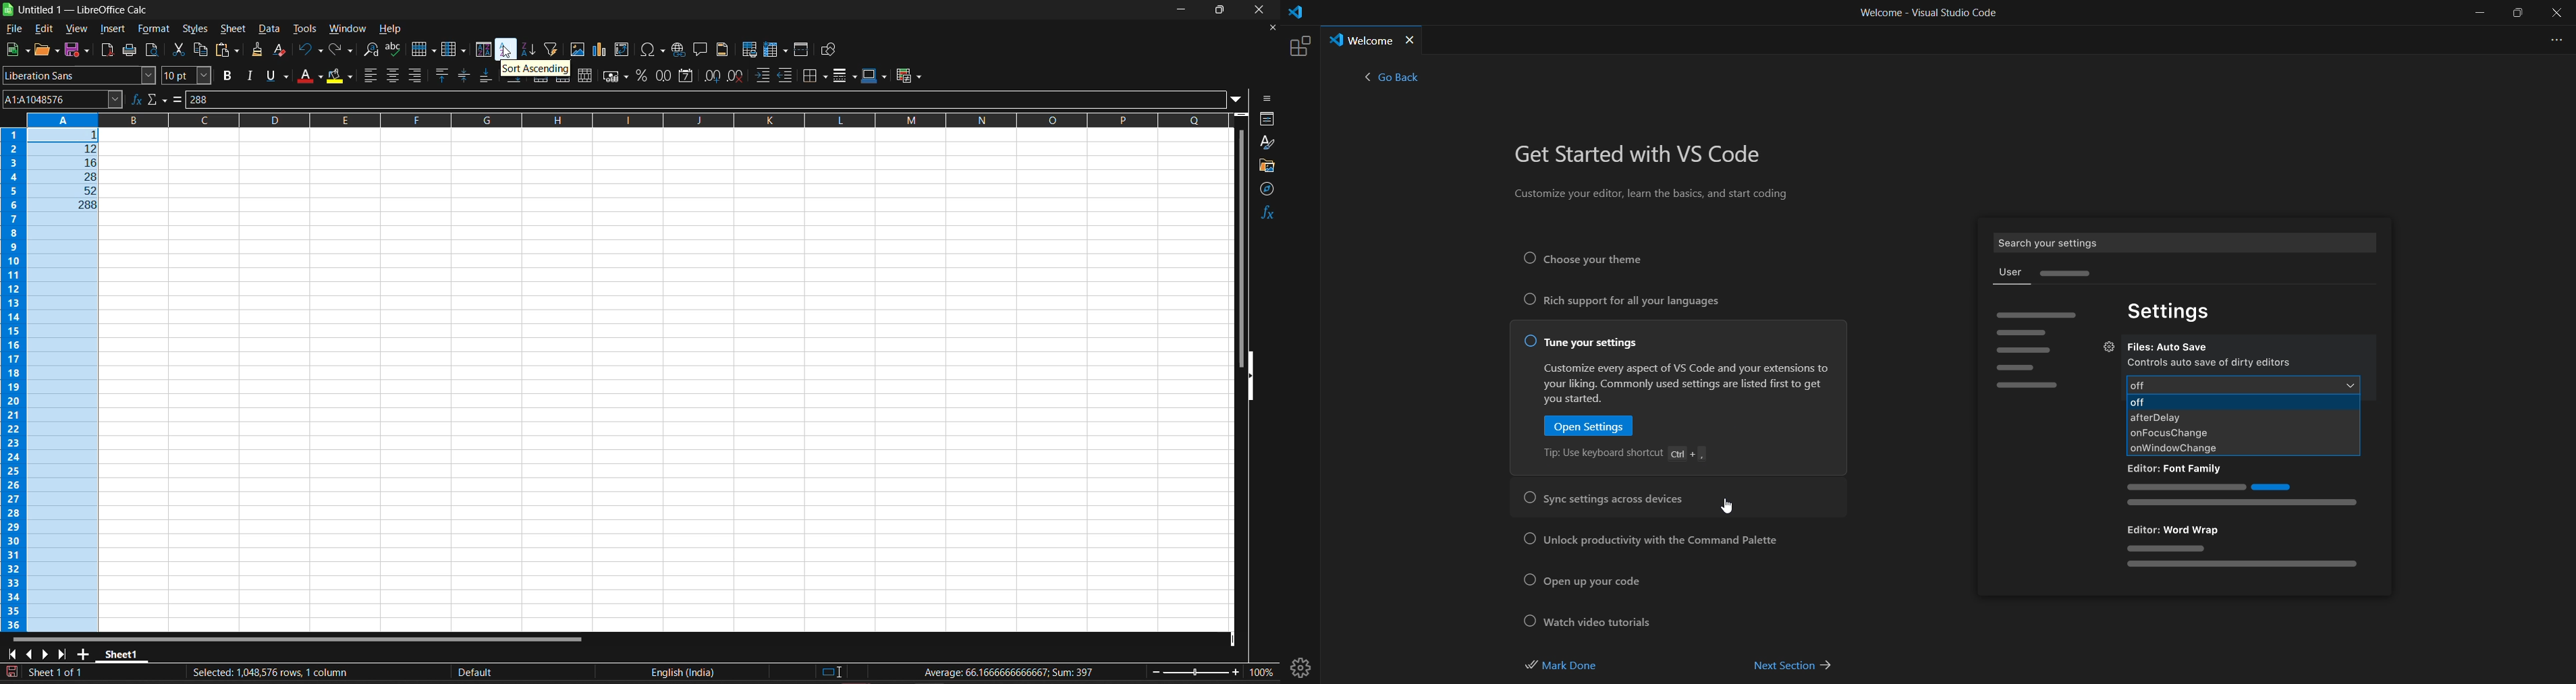  Describe the element at coordinates (201, 50) in the screenshot. I see `copy` at that location.